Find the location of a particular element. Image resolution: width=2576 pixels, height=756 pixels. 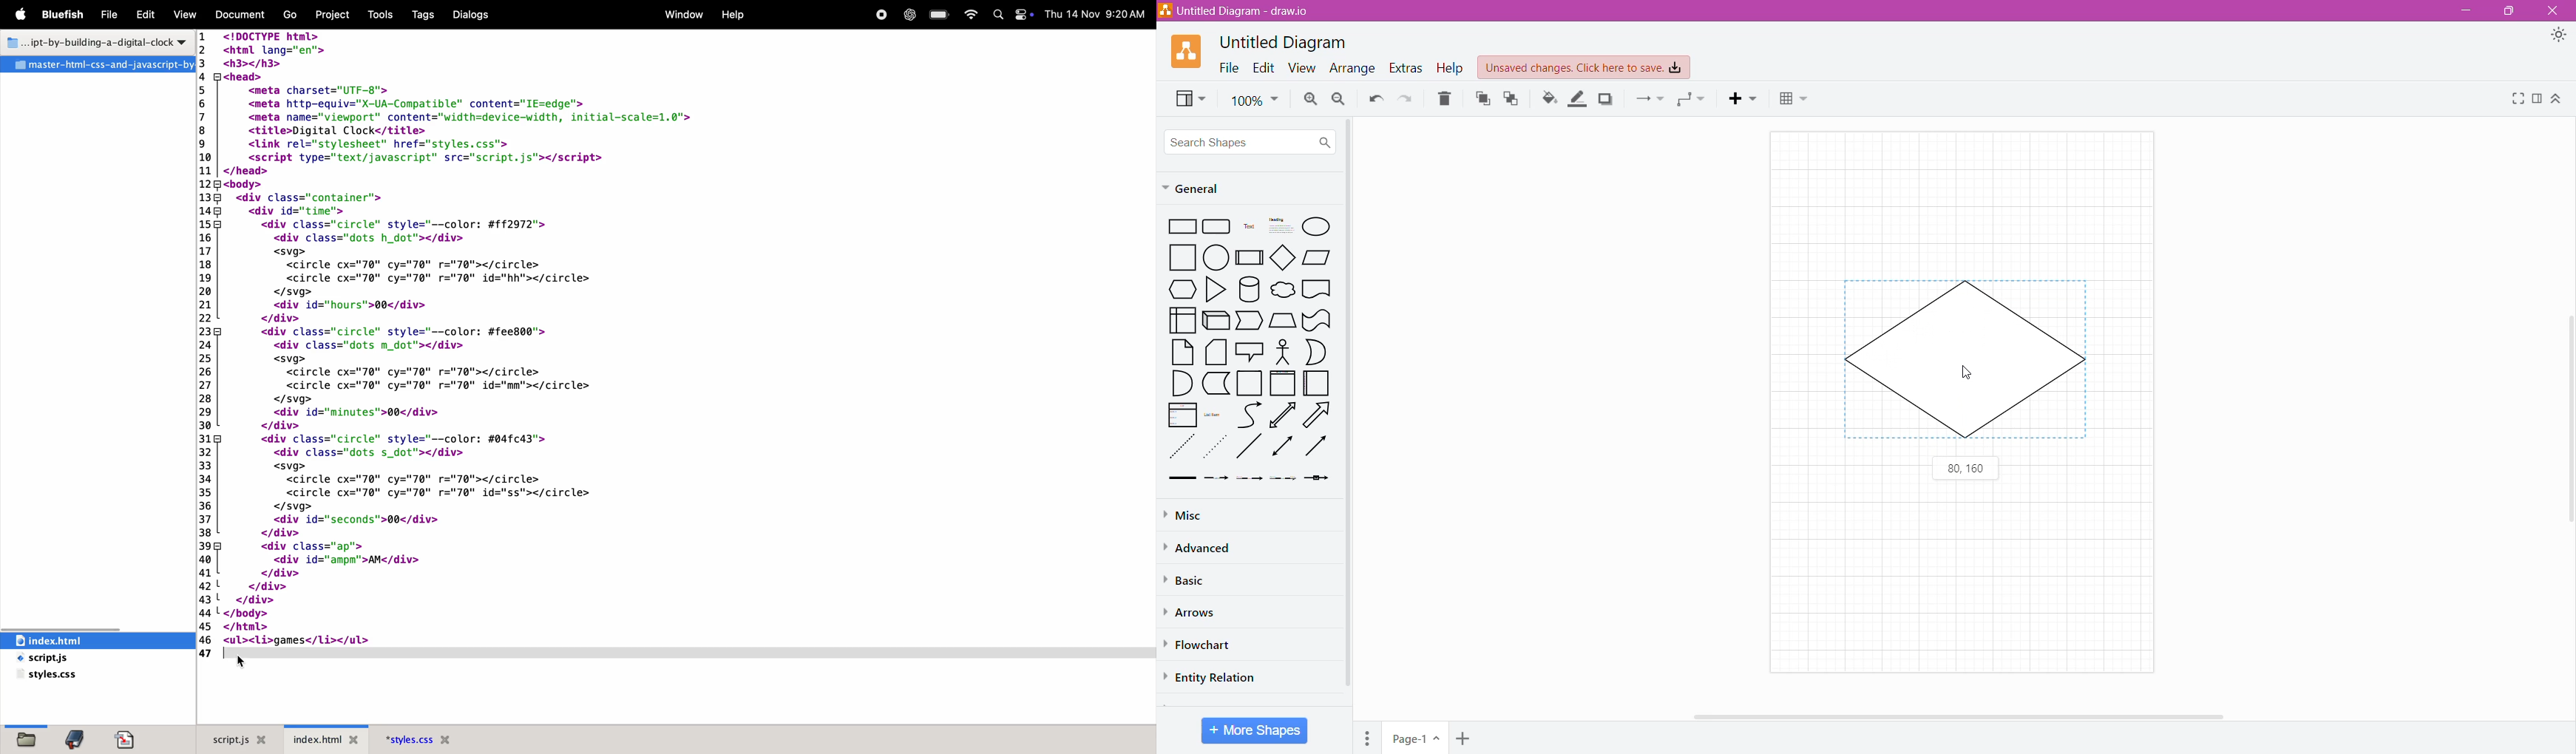

wifi is located at coordinates (970, 15).